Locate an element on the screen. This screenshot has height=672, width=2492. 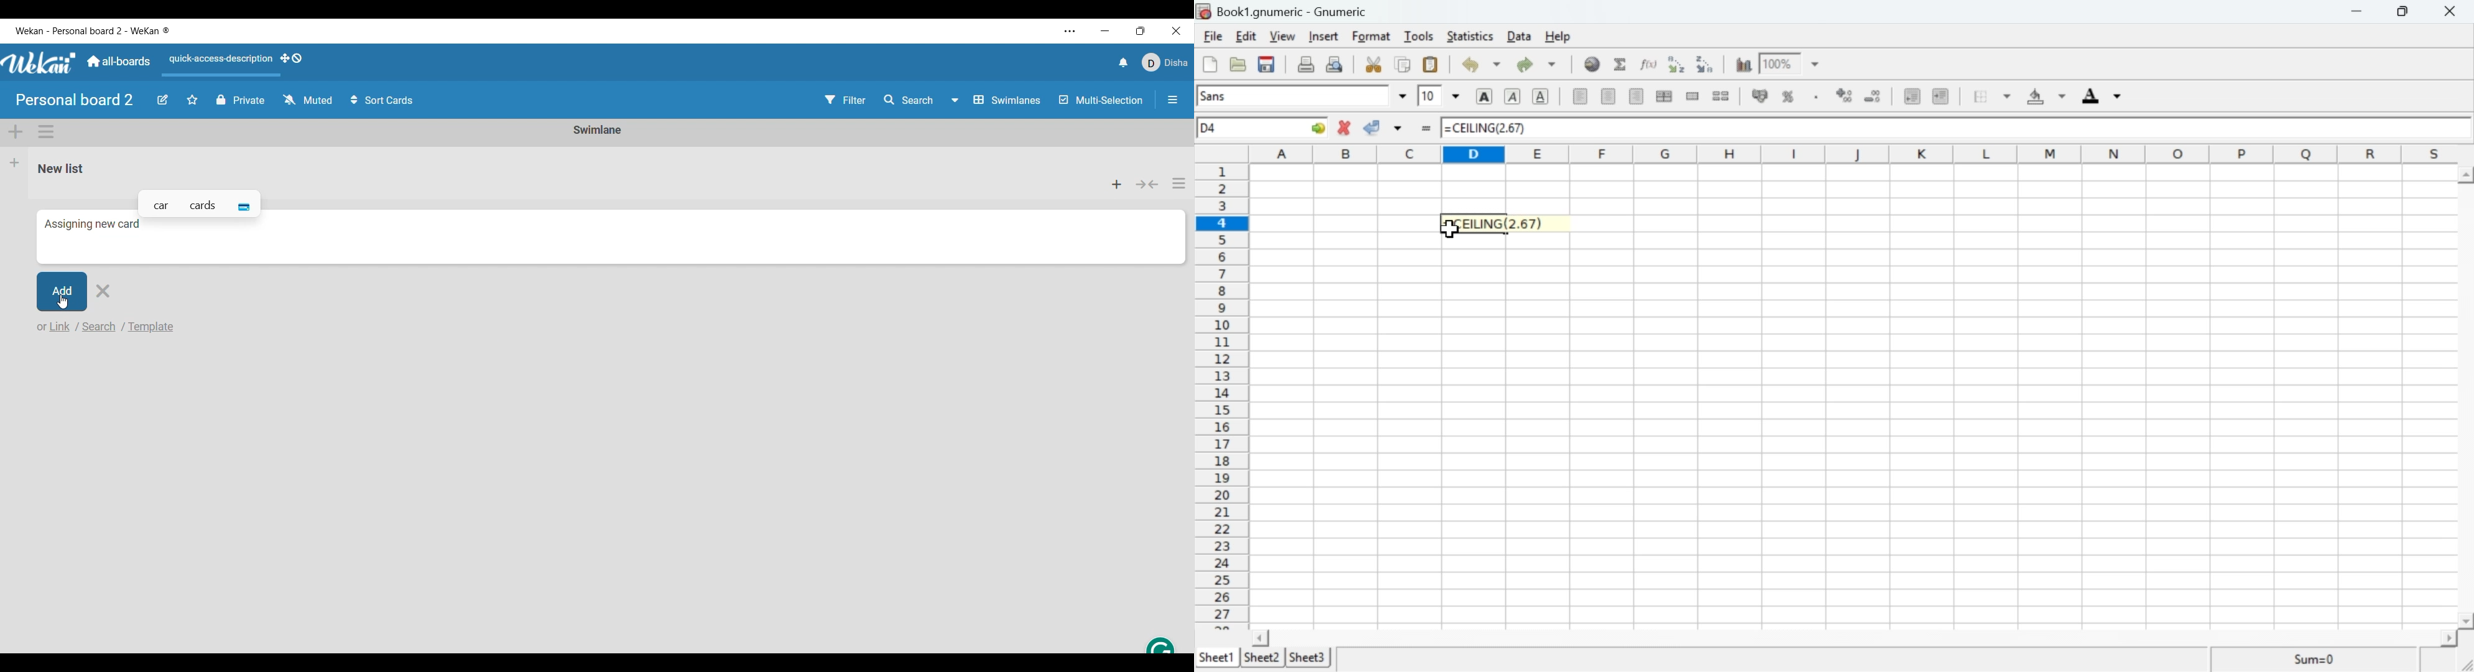
Edit is located at coordinates (164, 100).